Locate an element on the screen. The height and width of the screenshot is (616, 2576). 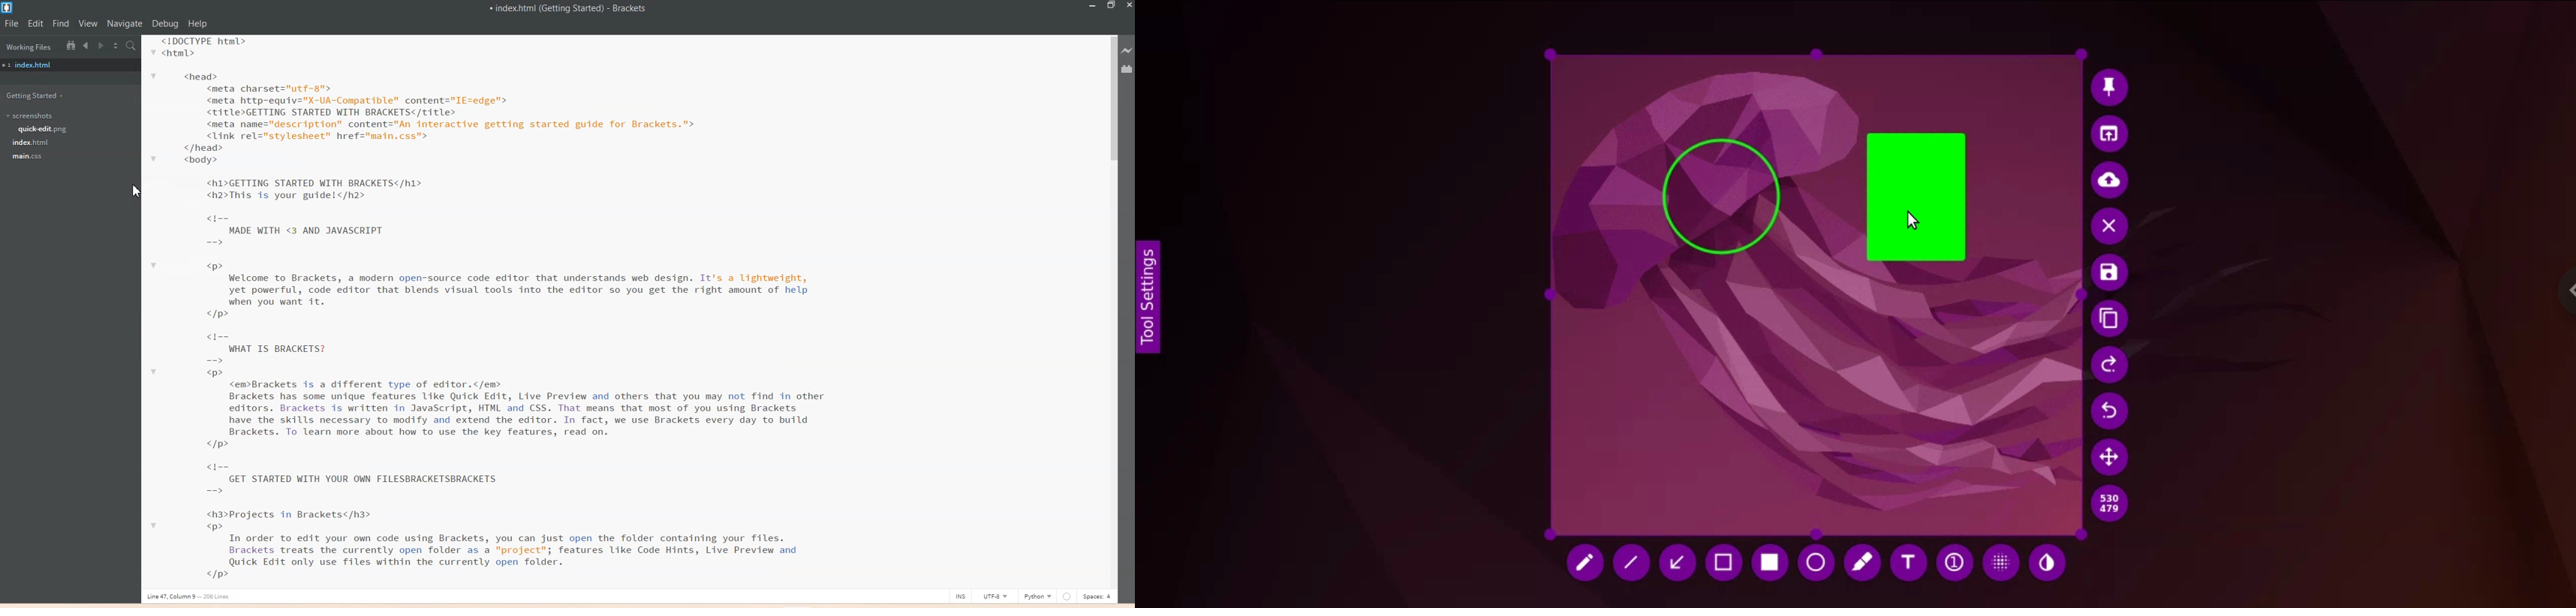
Cursor is located at coordinates (137, 192).